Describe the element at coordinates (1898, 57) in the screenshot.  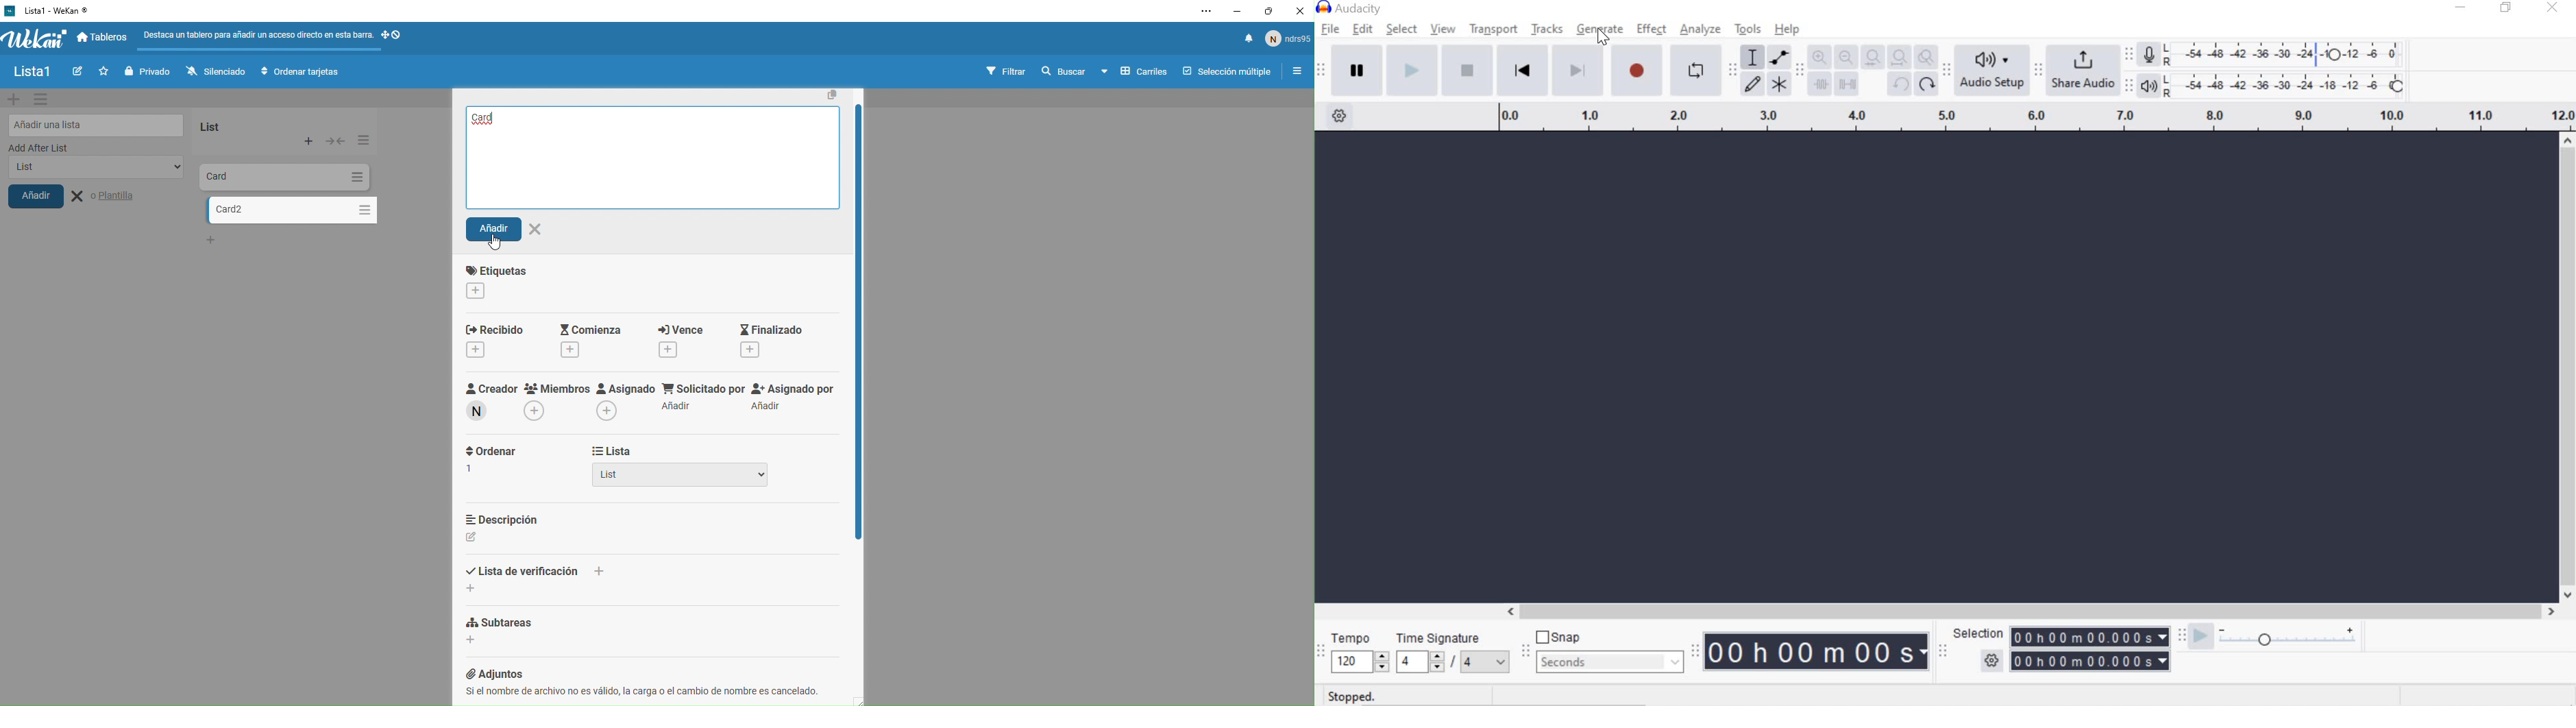
I see `Fit project to width` at that location.